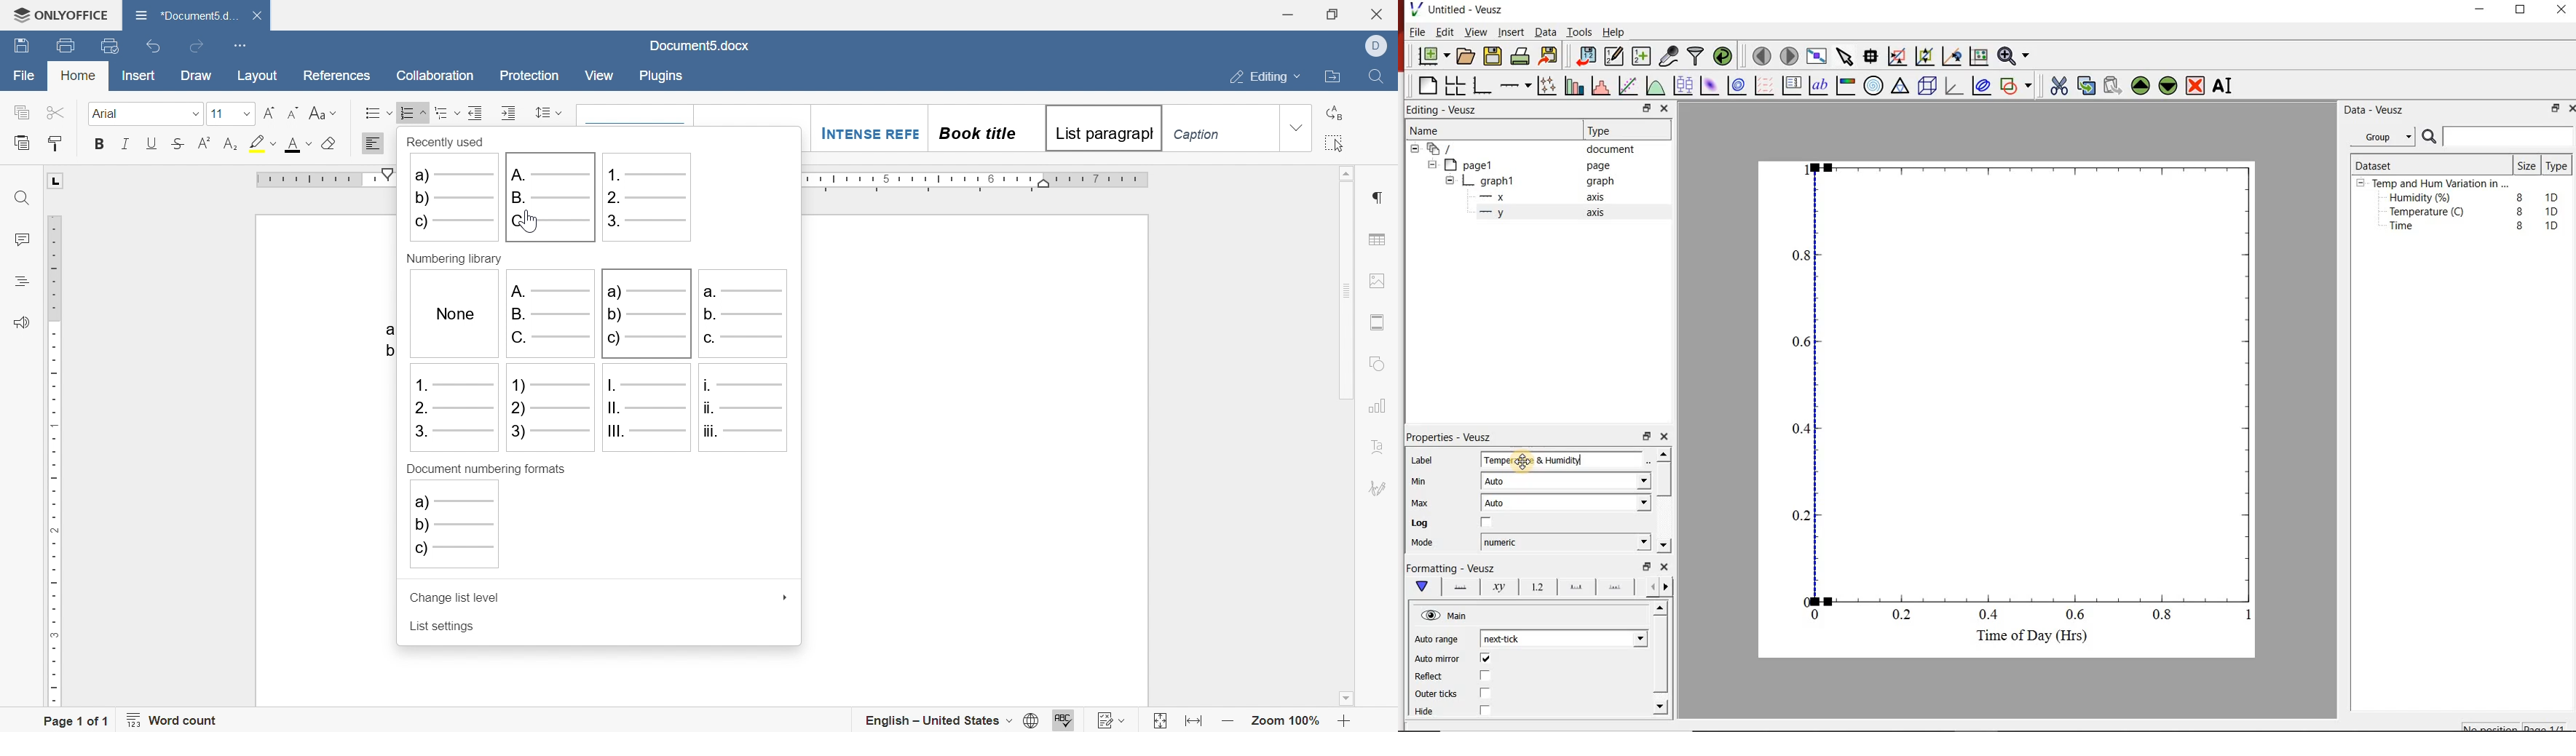 Image resolution: width=2576 pixels, height=756 pixels. I want to click on Tools, so click(1578, 32).